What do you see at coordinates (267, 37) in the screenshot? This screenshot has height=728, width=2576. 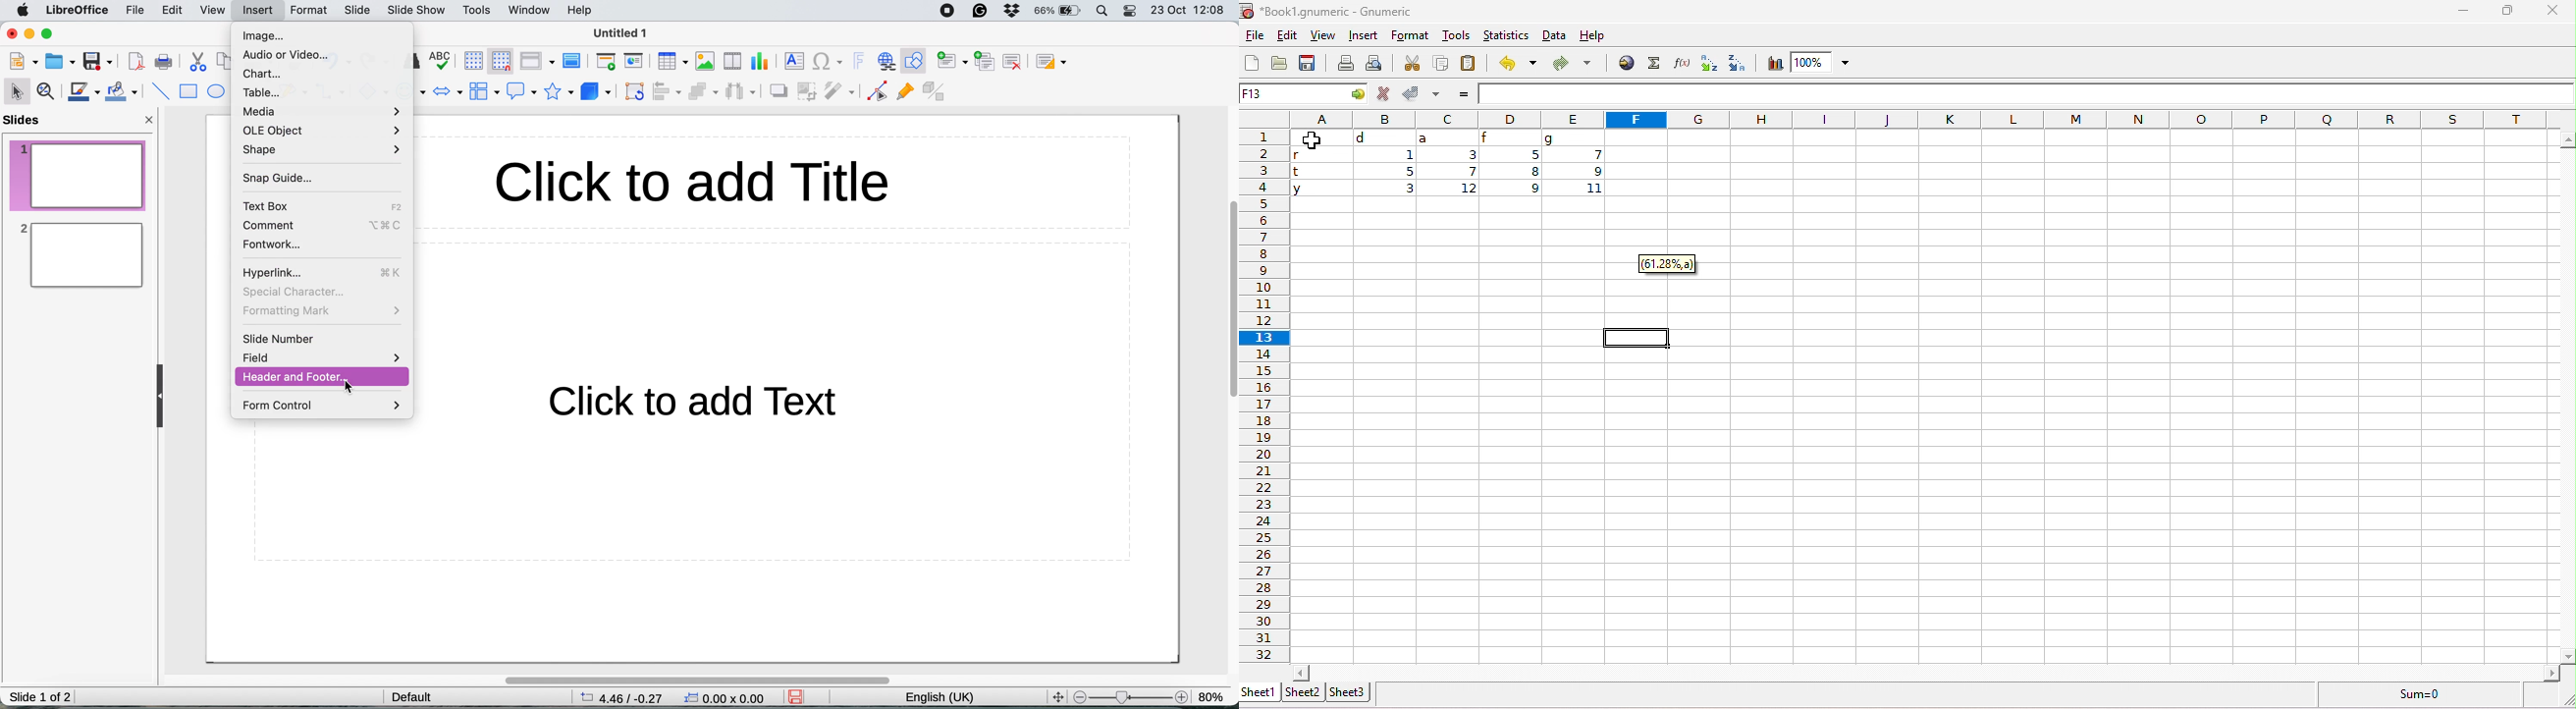 I see `image` at bounding box center [267, 37].